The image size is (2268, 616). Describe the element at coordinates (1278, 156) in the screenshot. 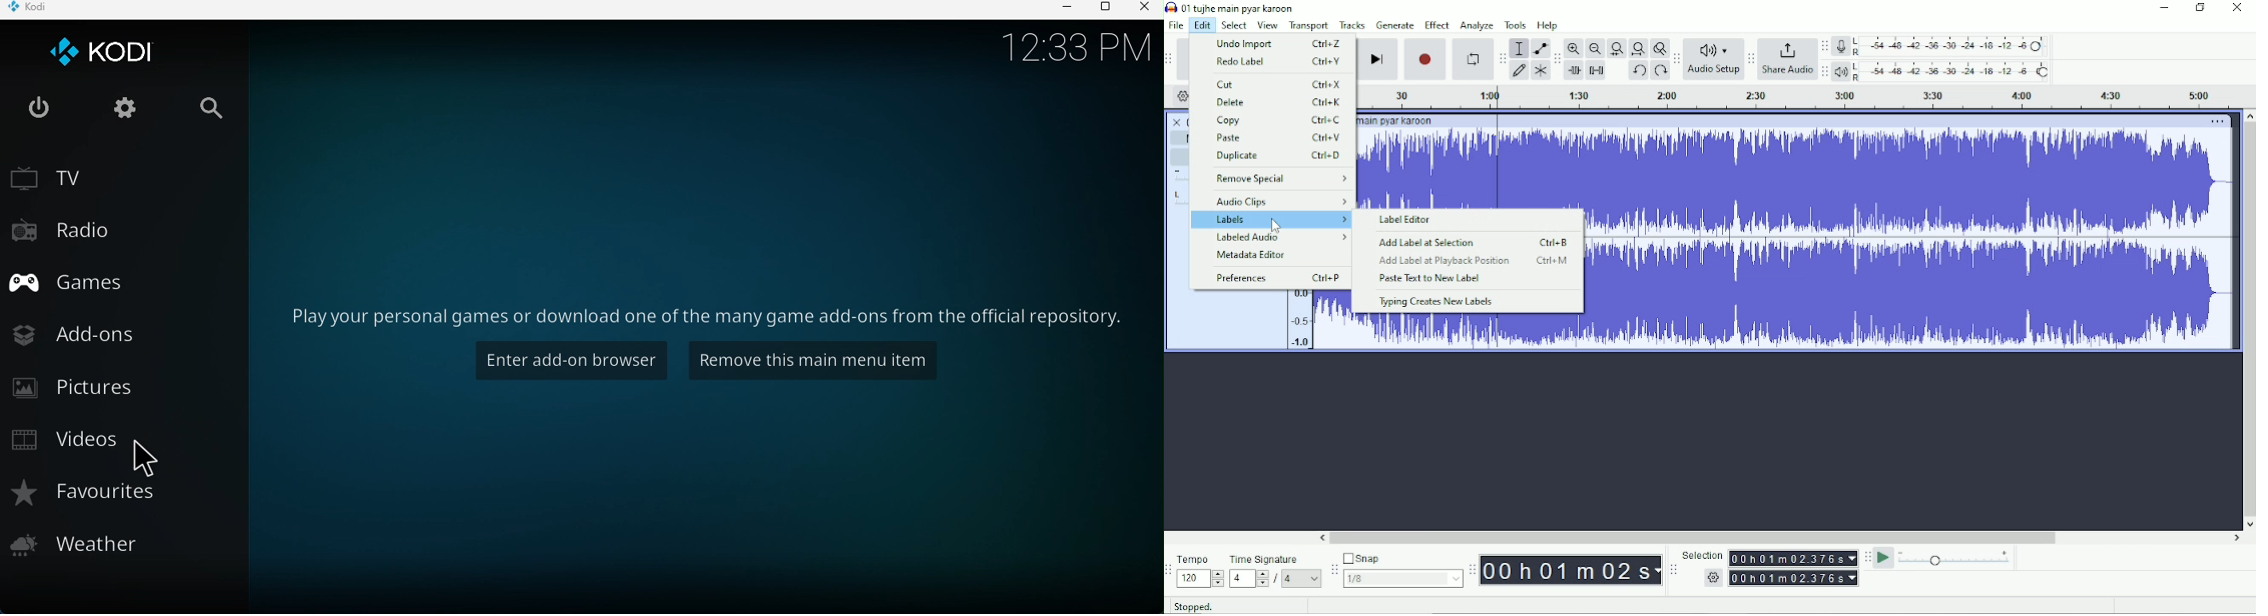

I see `Duplicate` at that location.